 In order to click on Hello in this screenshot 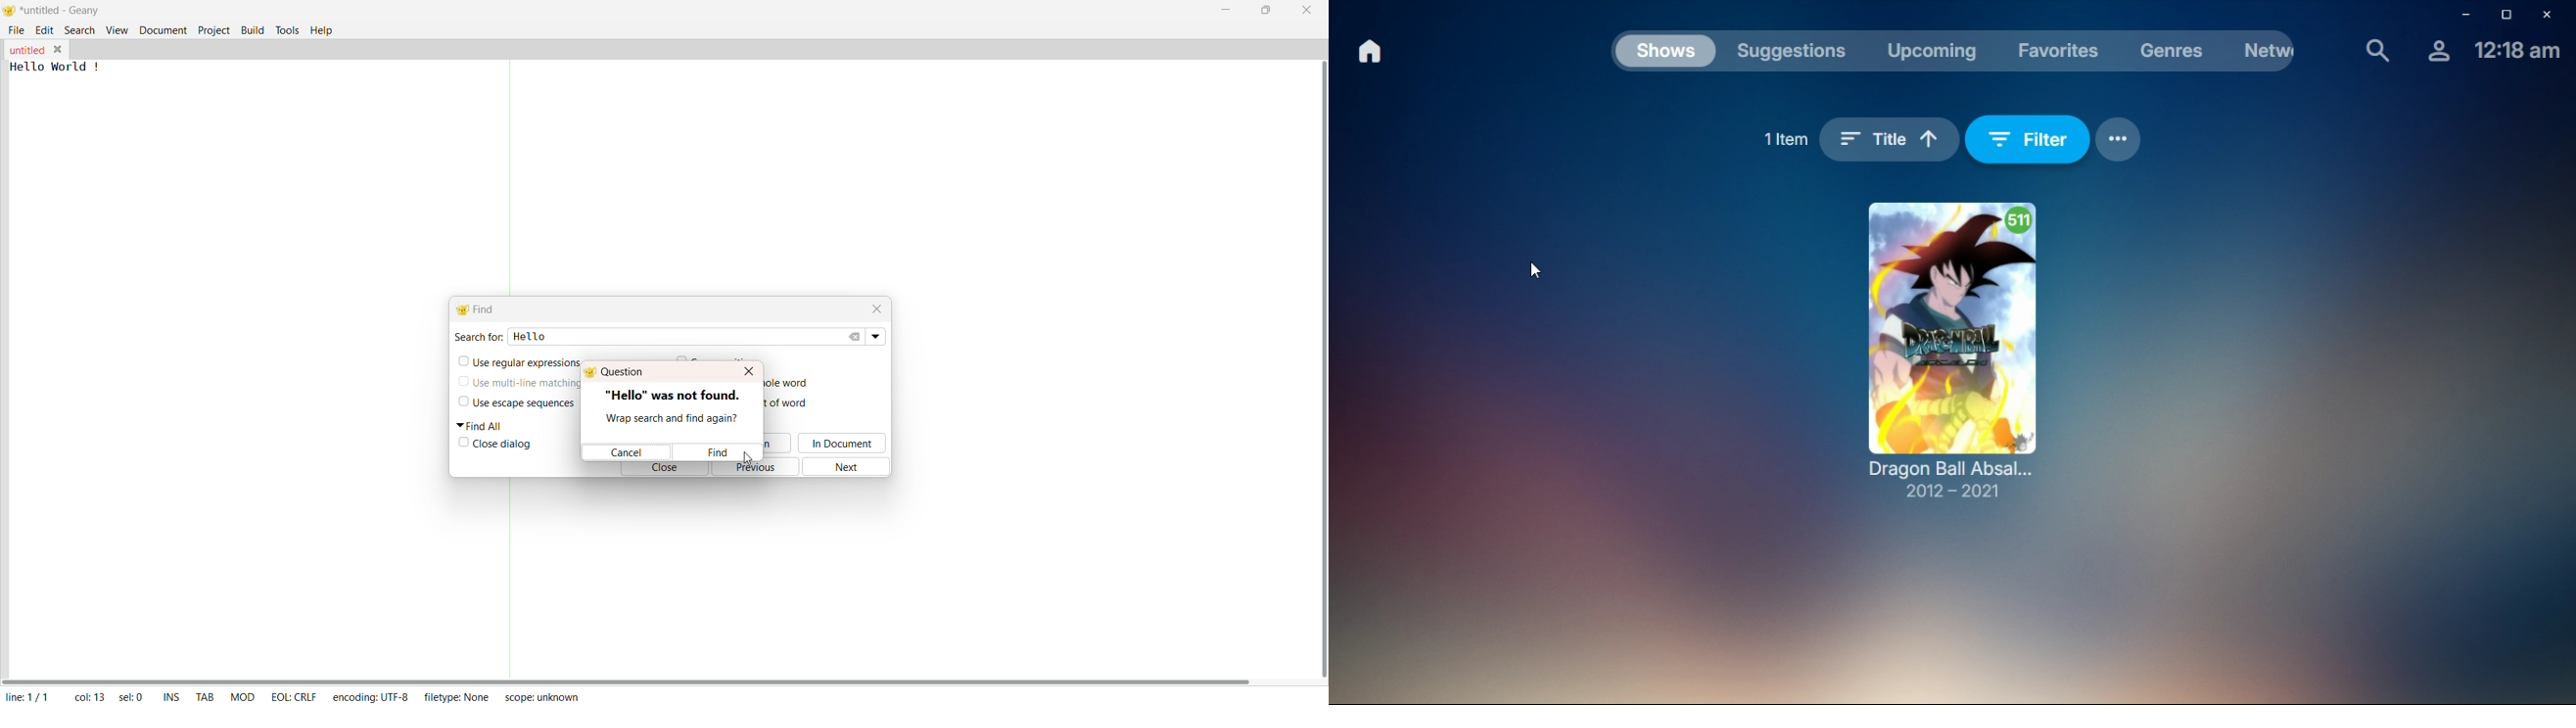, I will do `click(539, 339)`.